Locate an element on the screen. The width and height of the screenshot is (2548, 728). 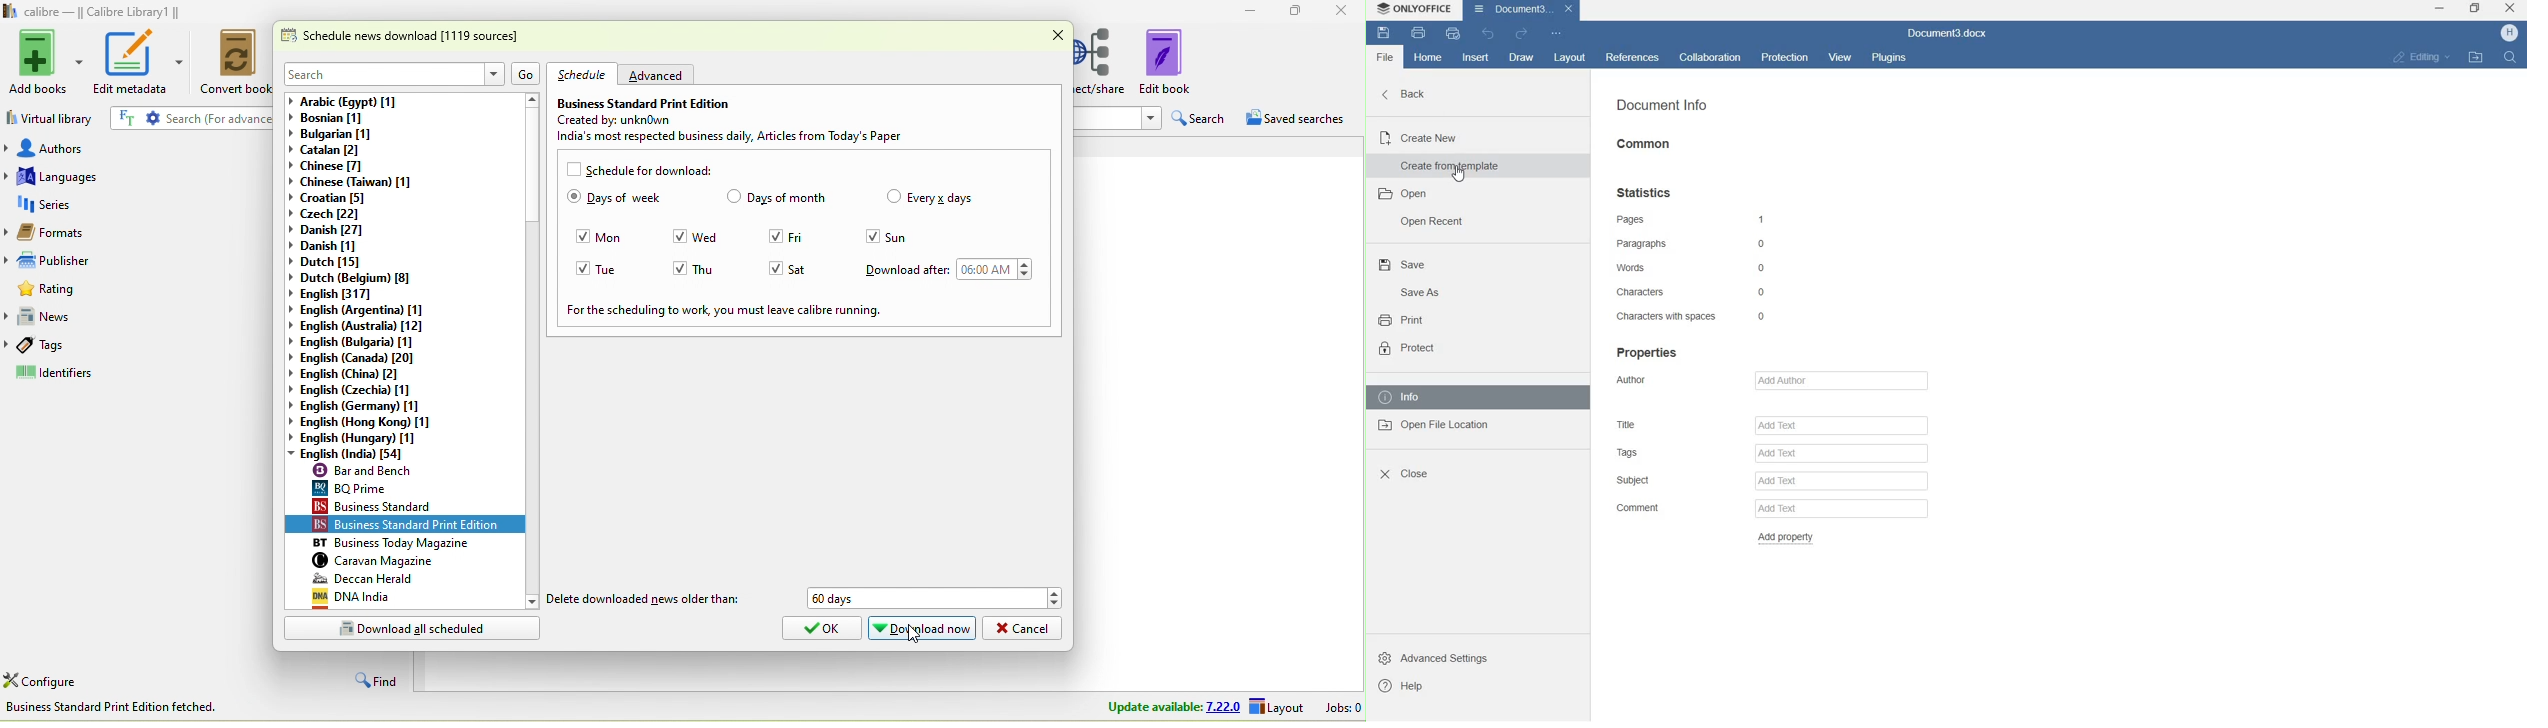
close document3 is located at coordinates (1569, 9).